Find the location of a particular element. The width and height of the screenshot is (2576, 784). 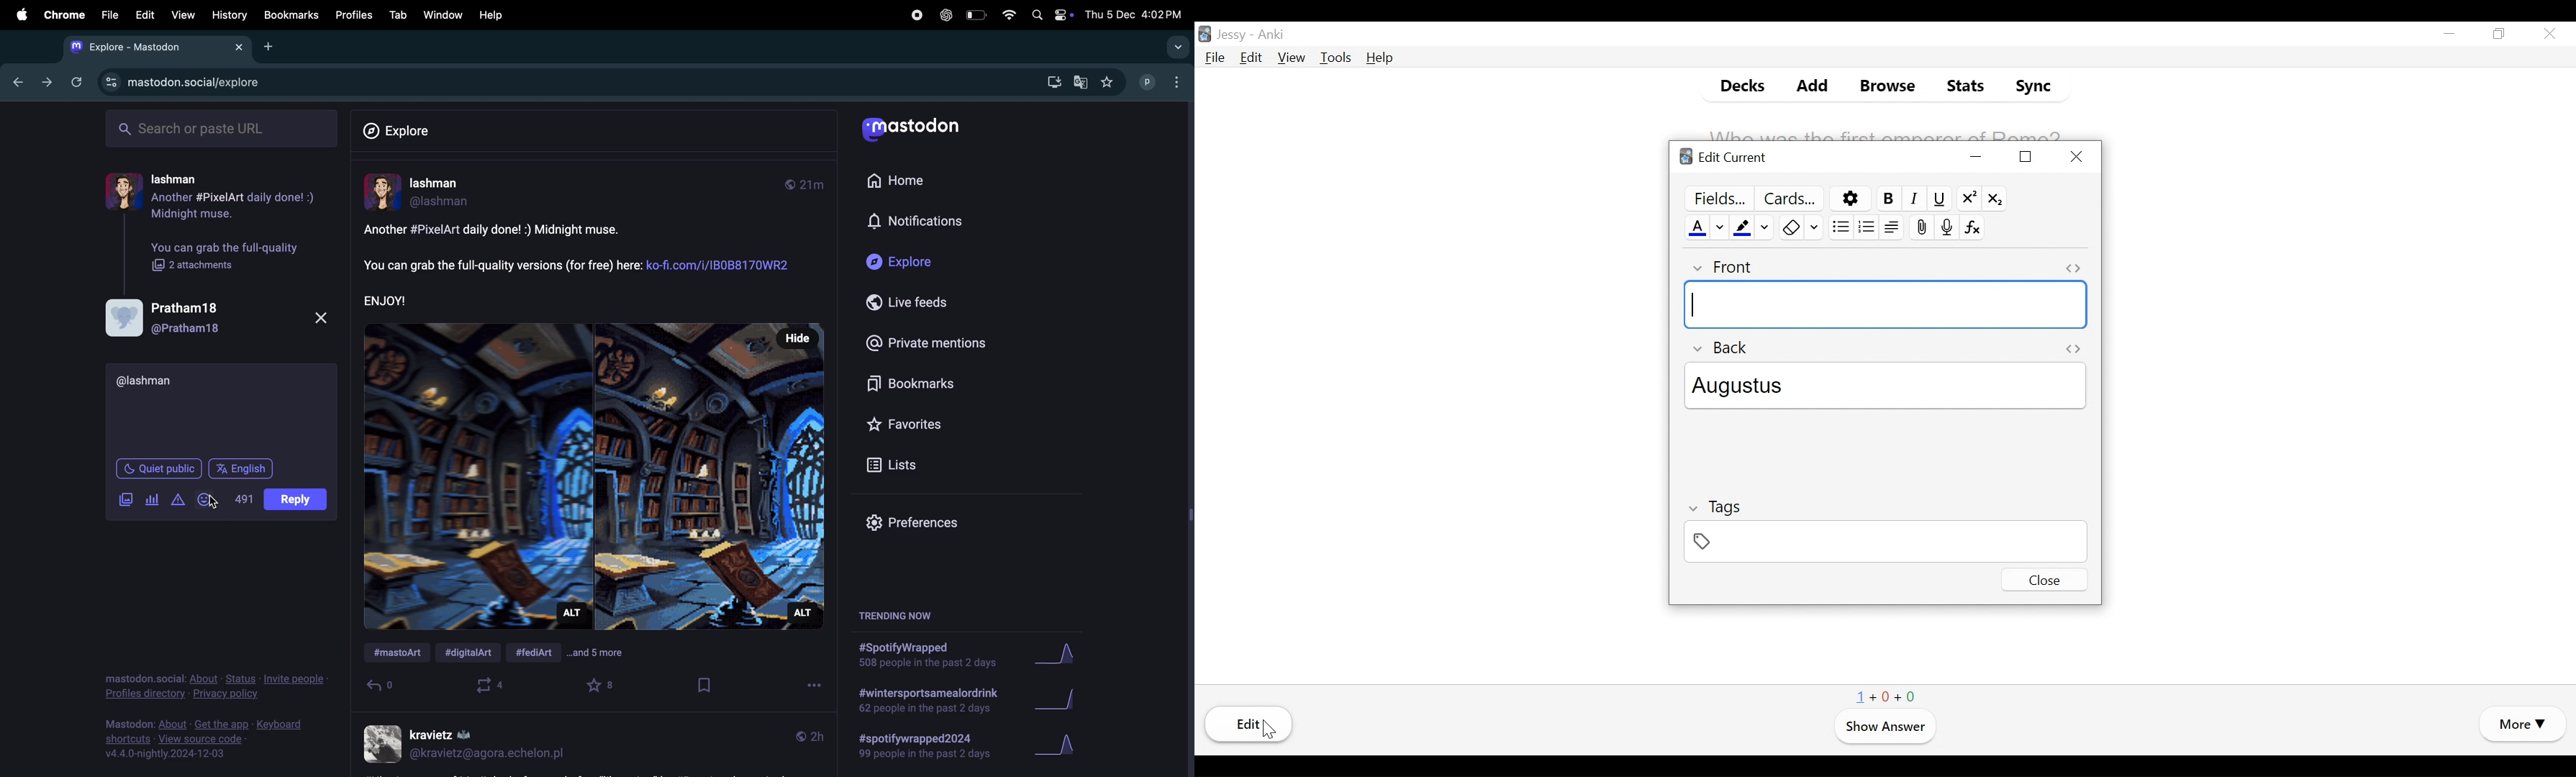

Options is located at coordinates (1848, 198).